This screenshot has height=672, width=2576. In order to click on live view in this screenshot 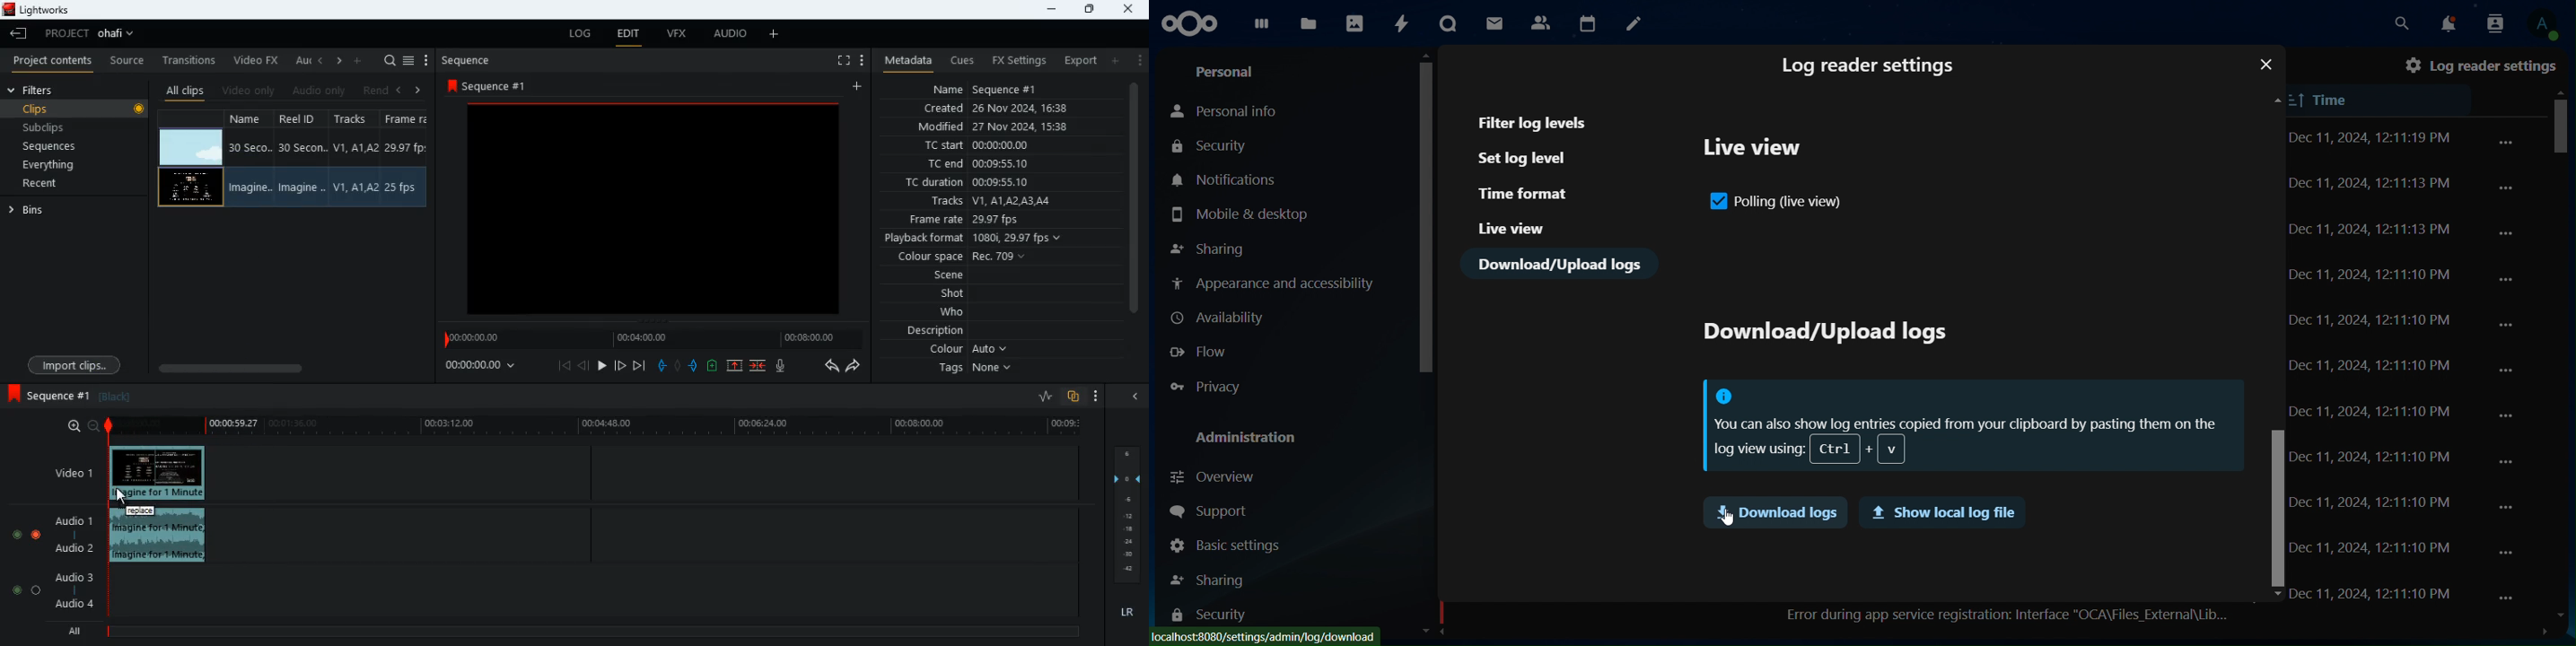, I will do `click(1512, 228)`.